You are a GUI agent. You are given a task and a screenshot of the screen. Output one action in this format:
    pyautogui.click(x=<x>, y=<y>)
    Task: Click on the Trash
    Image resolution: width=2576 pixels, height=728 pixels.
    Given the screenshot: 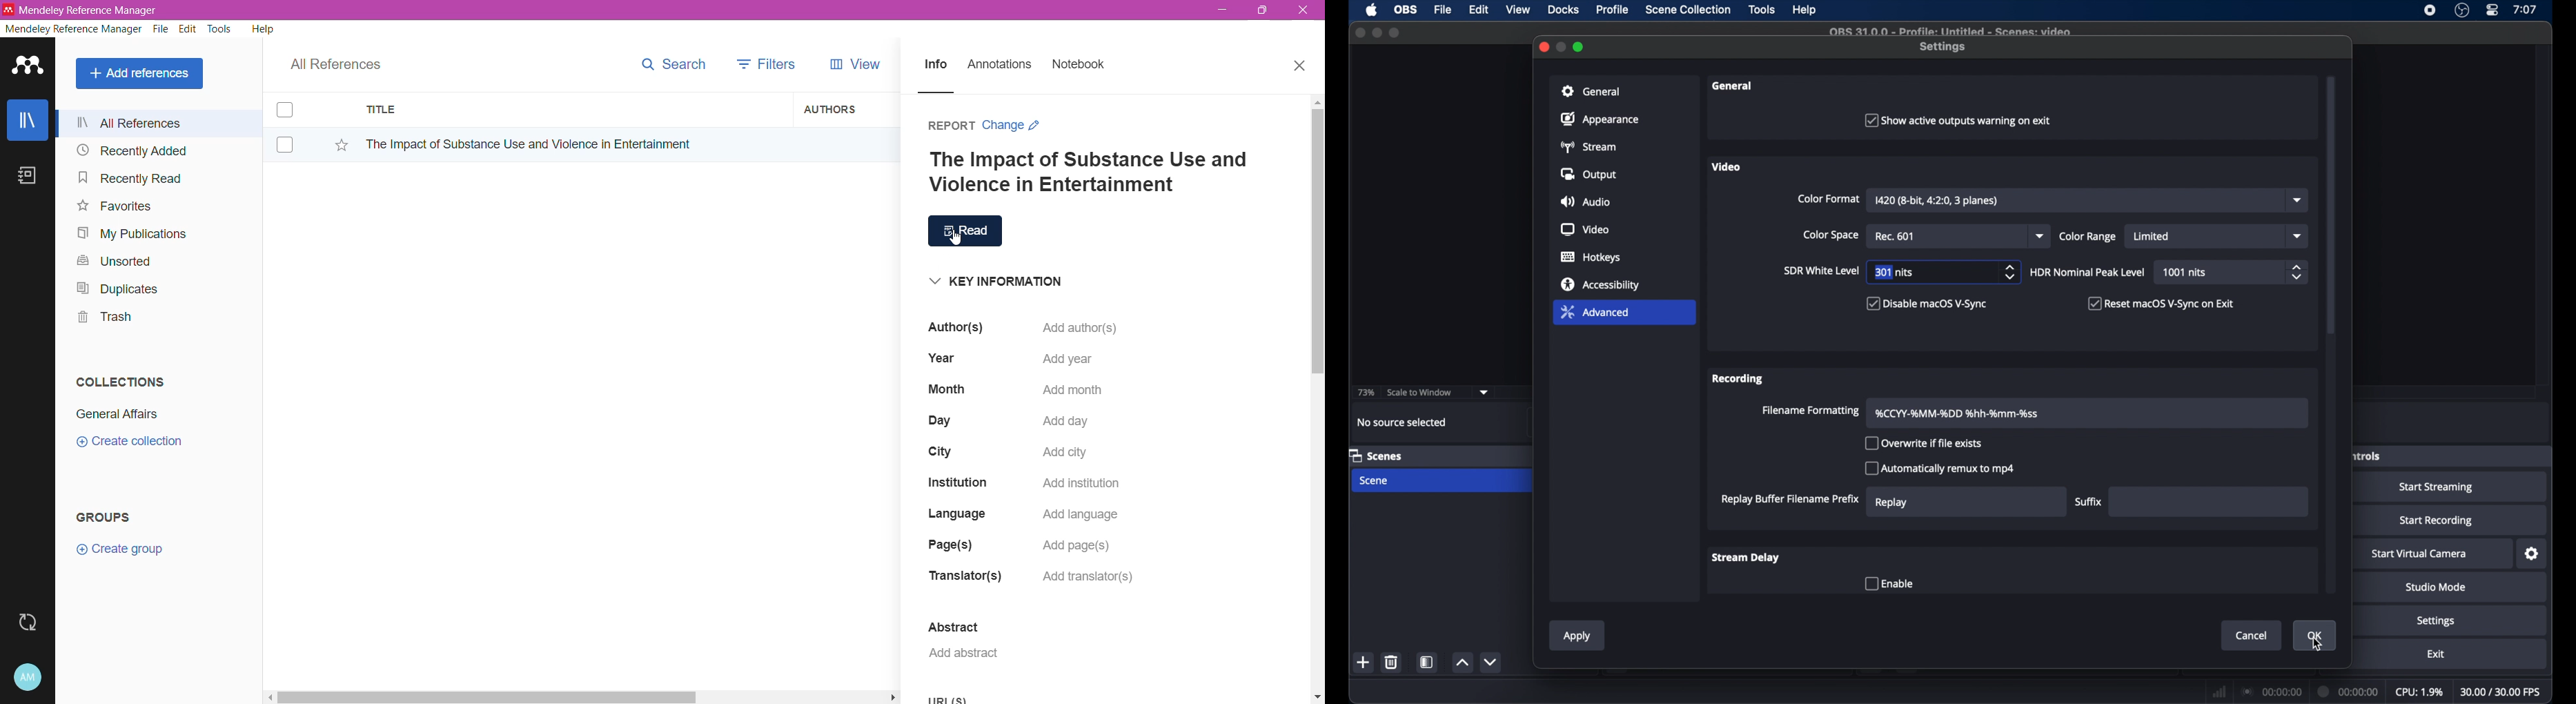 What is the action you would take?
    pyautogui.click(x=106, y=322)
    